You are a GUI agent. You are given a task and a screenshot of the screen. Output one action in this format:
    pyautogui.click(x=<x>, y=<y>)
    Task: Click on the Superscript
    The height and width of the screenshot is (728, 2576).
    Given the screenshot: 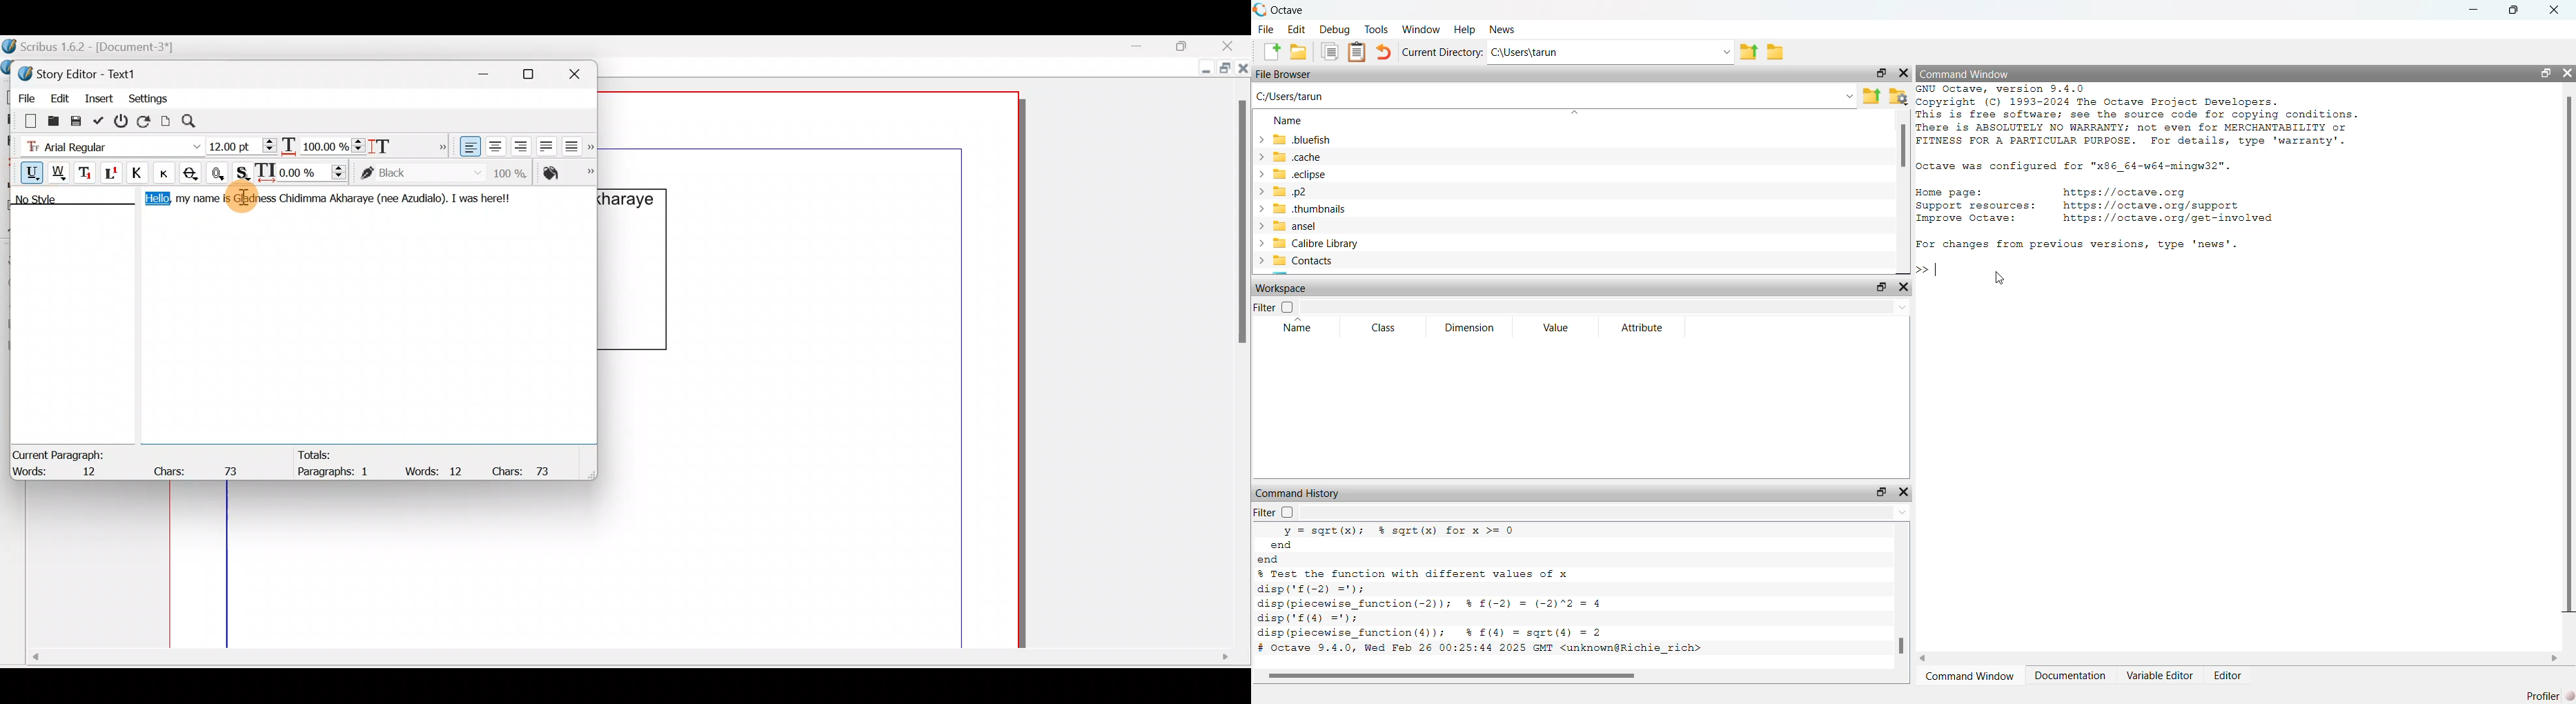 What is the action you would take?
    pyautogui.click(x=113, y=175)
    